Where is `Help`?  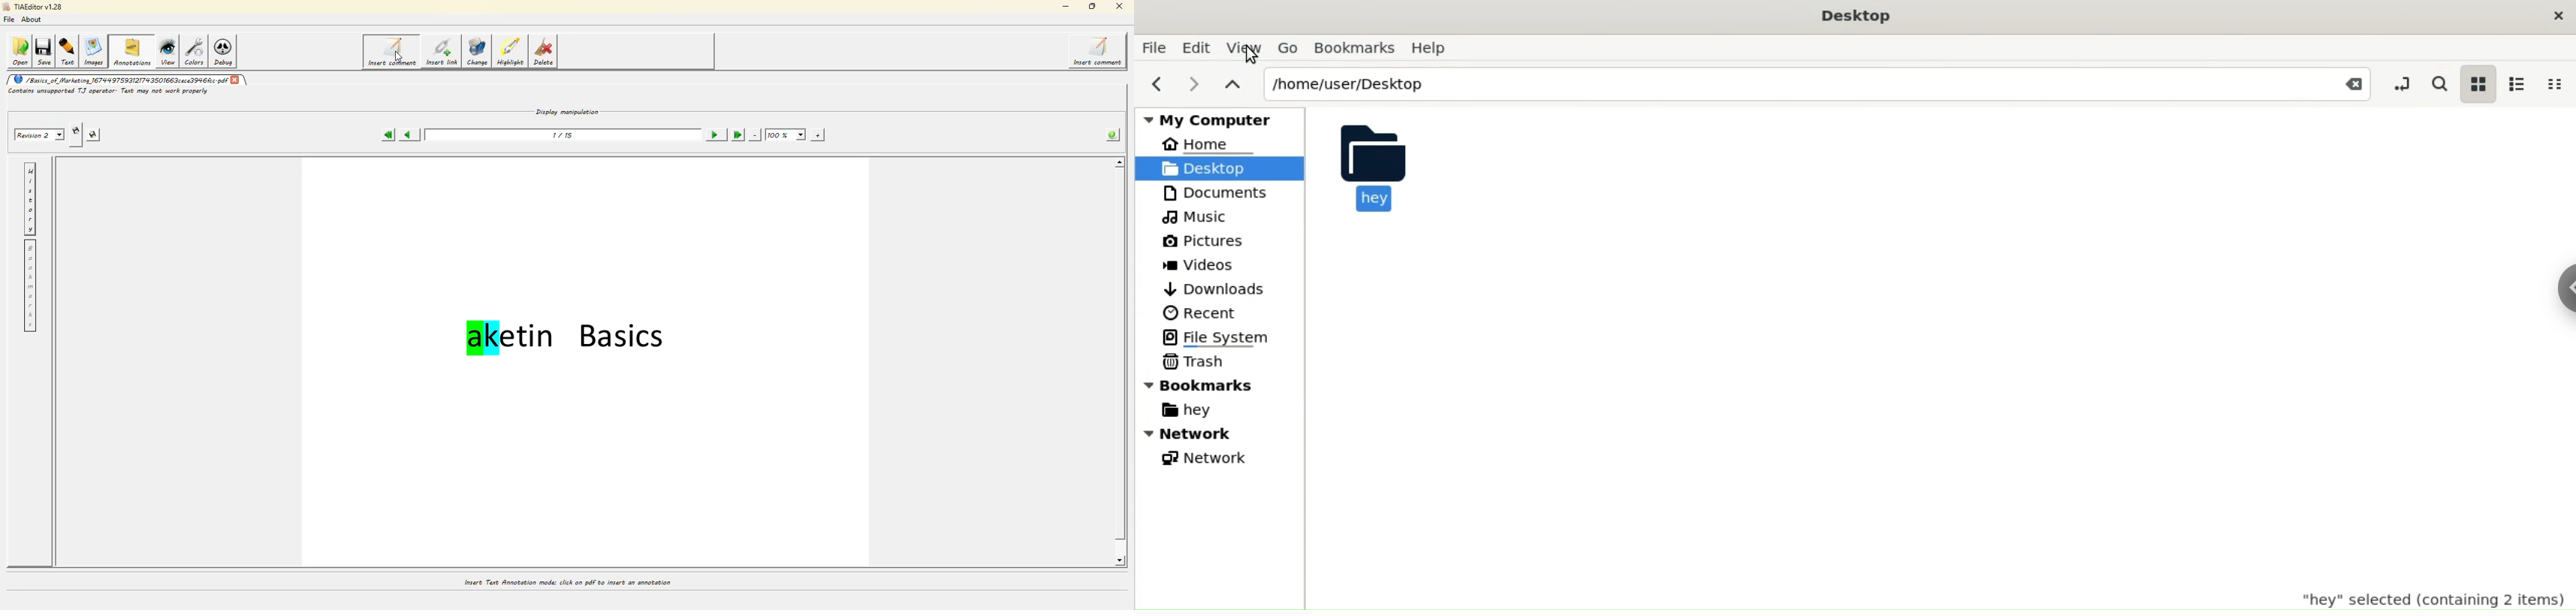
Help is located at coordinates (1432, 46).